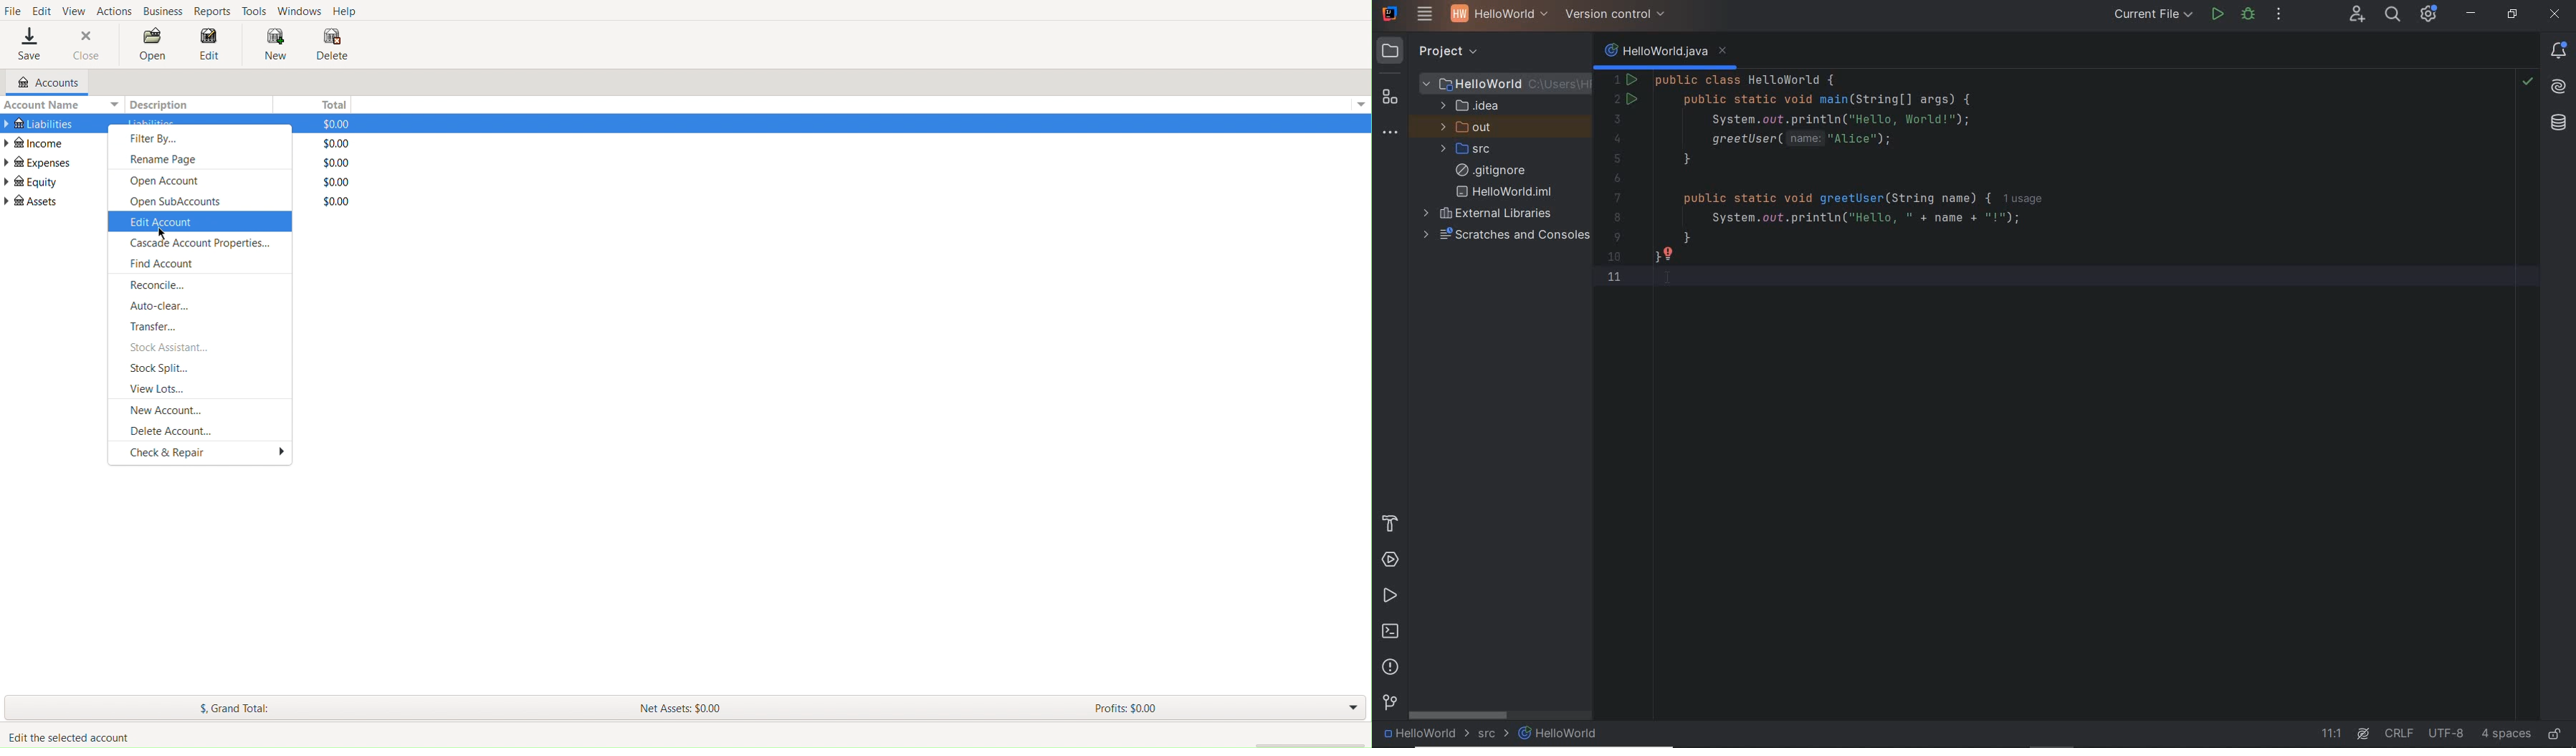 This screenshot has width=2576, height=756. What do you see at coordinates (332, 182) in the screenshot?
I see `$0.00` at bounding box center [332, 182].